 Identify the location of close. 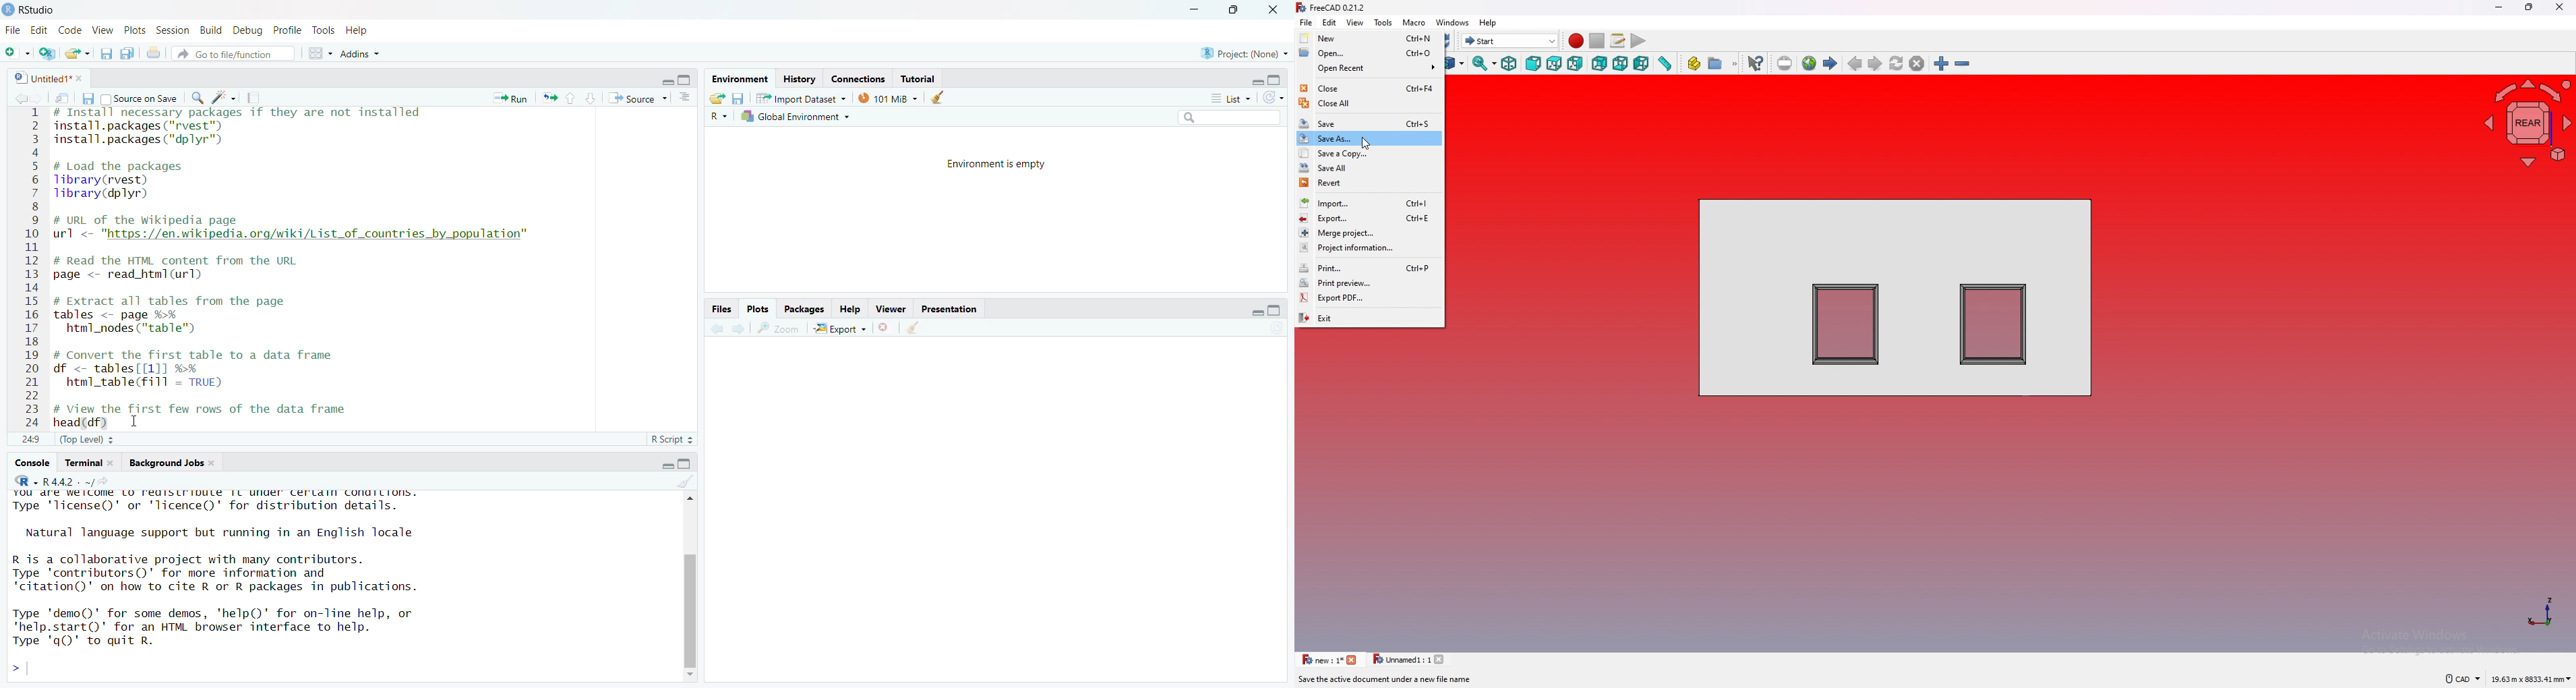
(82, 78).